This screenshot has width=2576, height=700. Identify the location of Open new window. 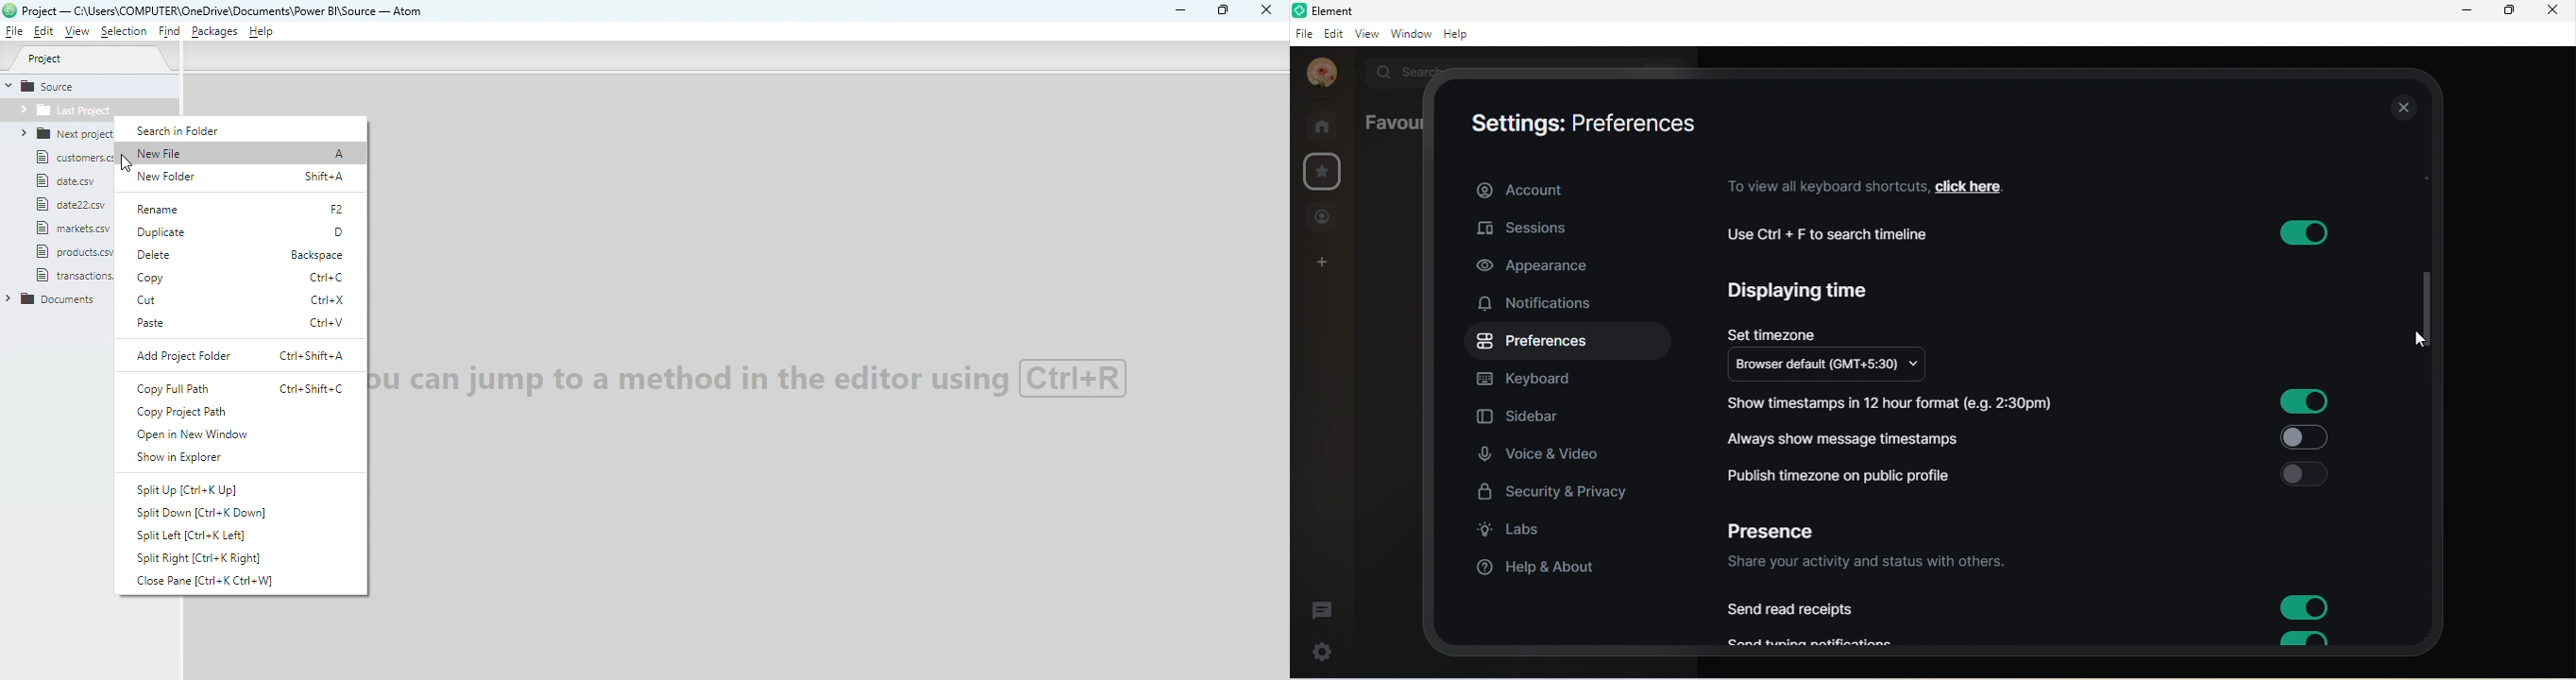
(210, 434).